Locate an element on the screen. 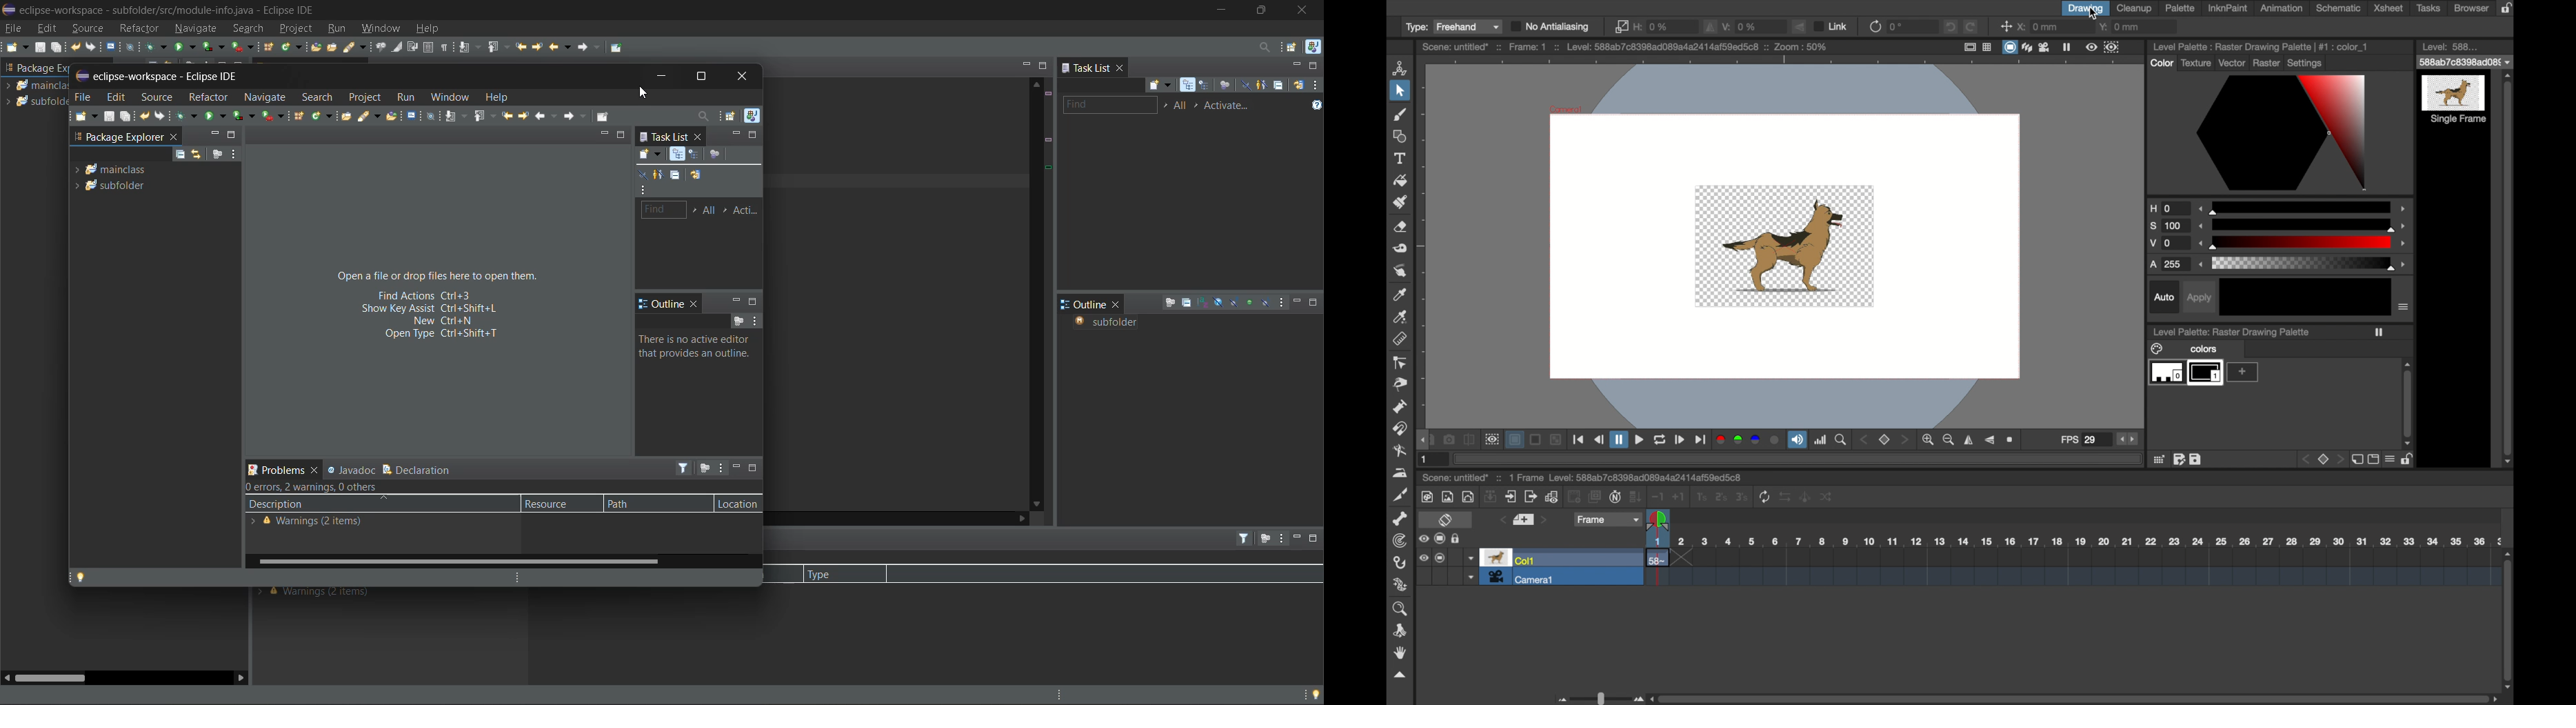  access commands and other items is located at coordinates (703, 116).